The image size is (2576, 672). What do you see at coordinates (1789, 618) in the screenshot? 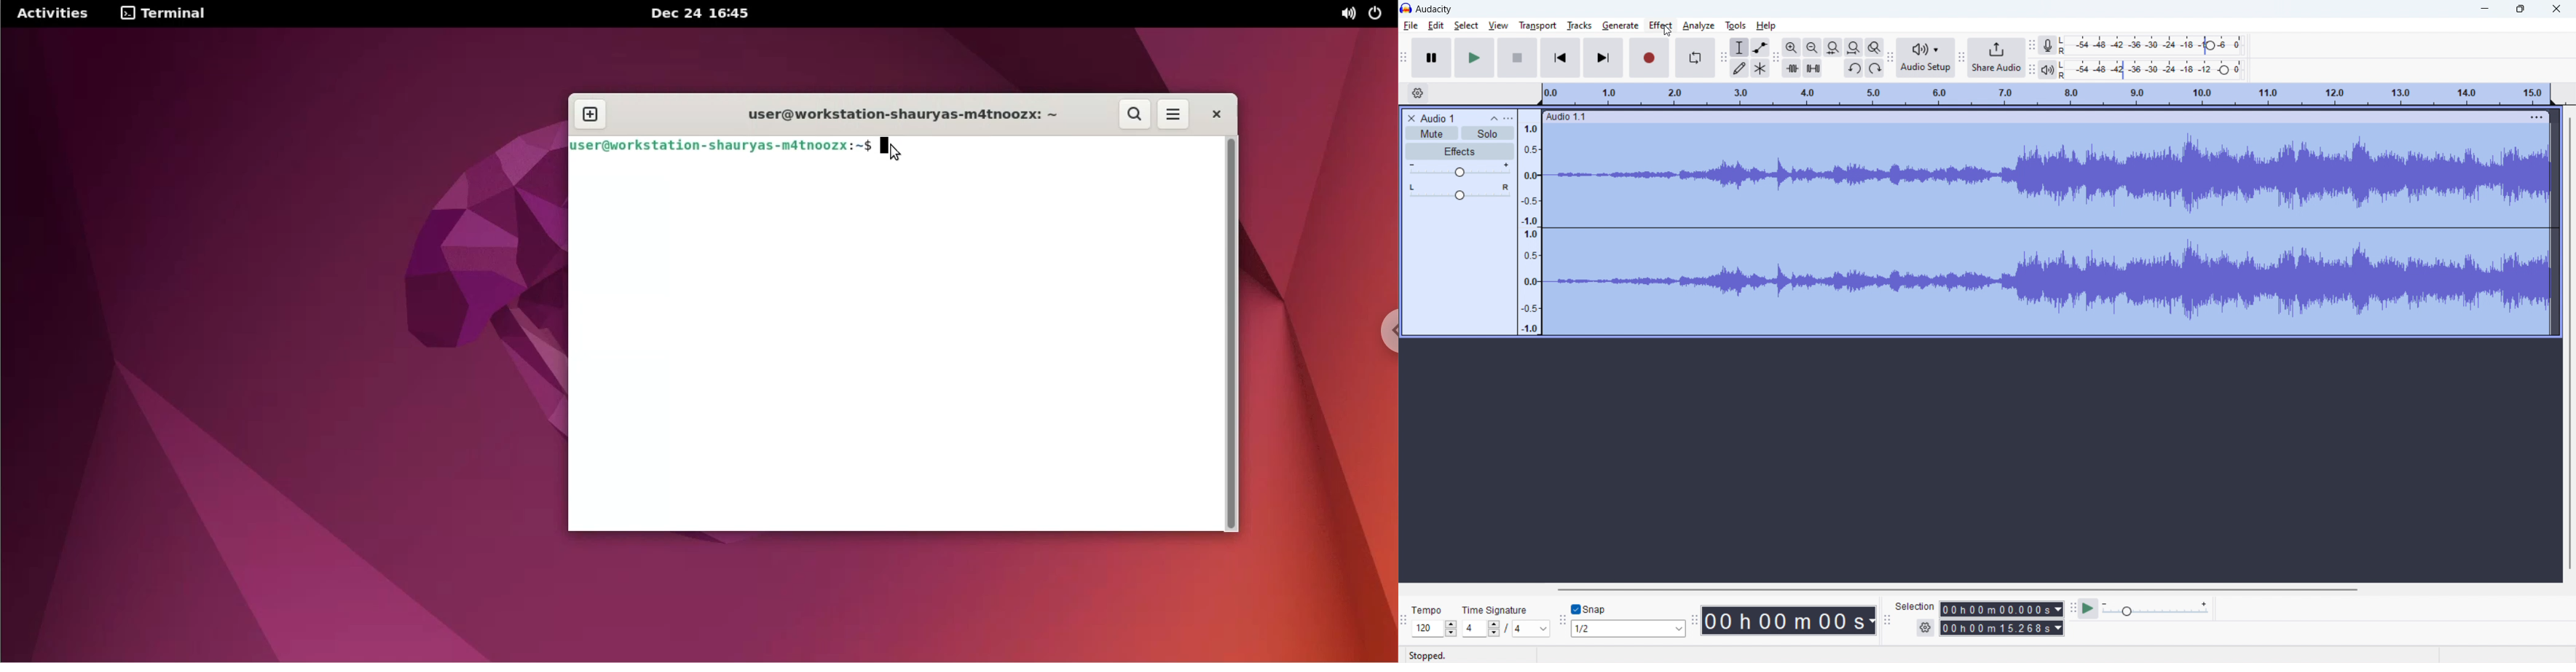
I see `00 h 00 m 00 s` at bounding box center [1789, 618].